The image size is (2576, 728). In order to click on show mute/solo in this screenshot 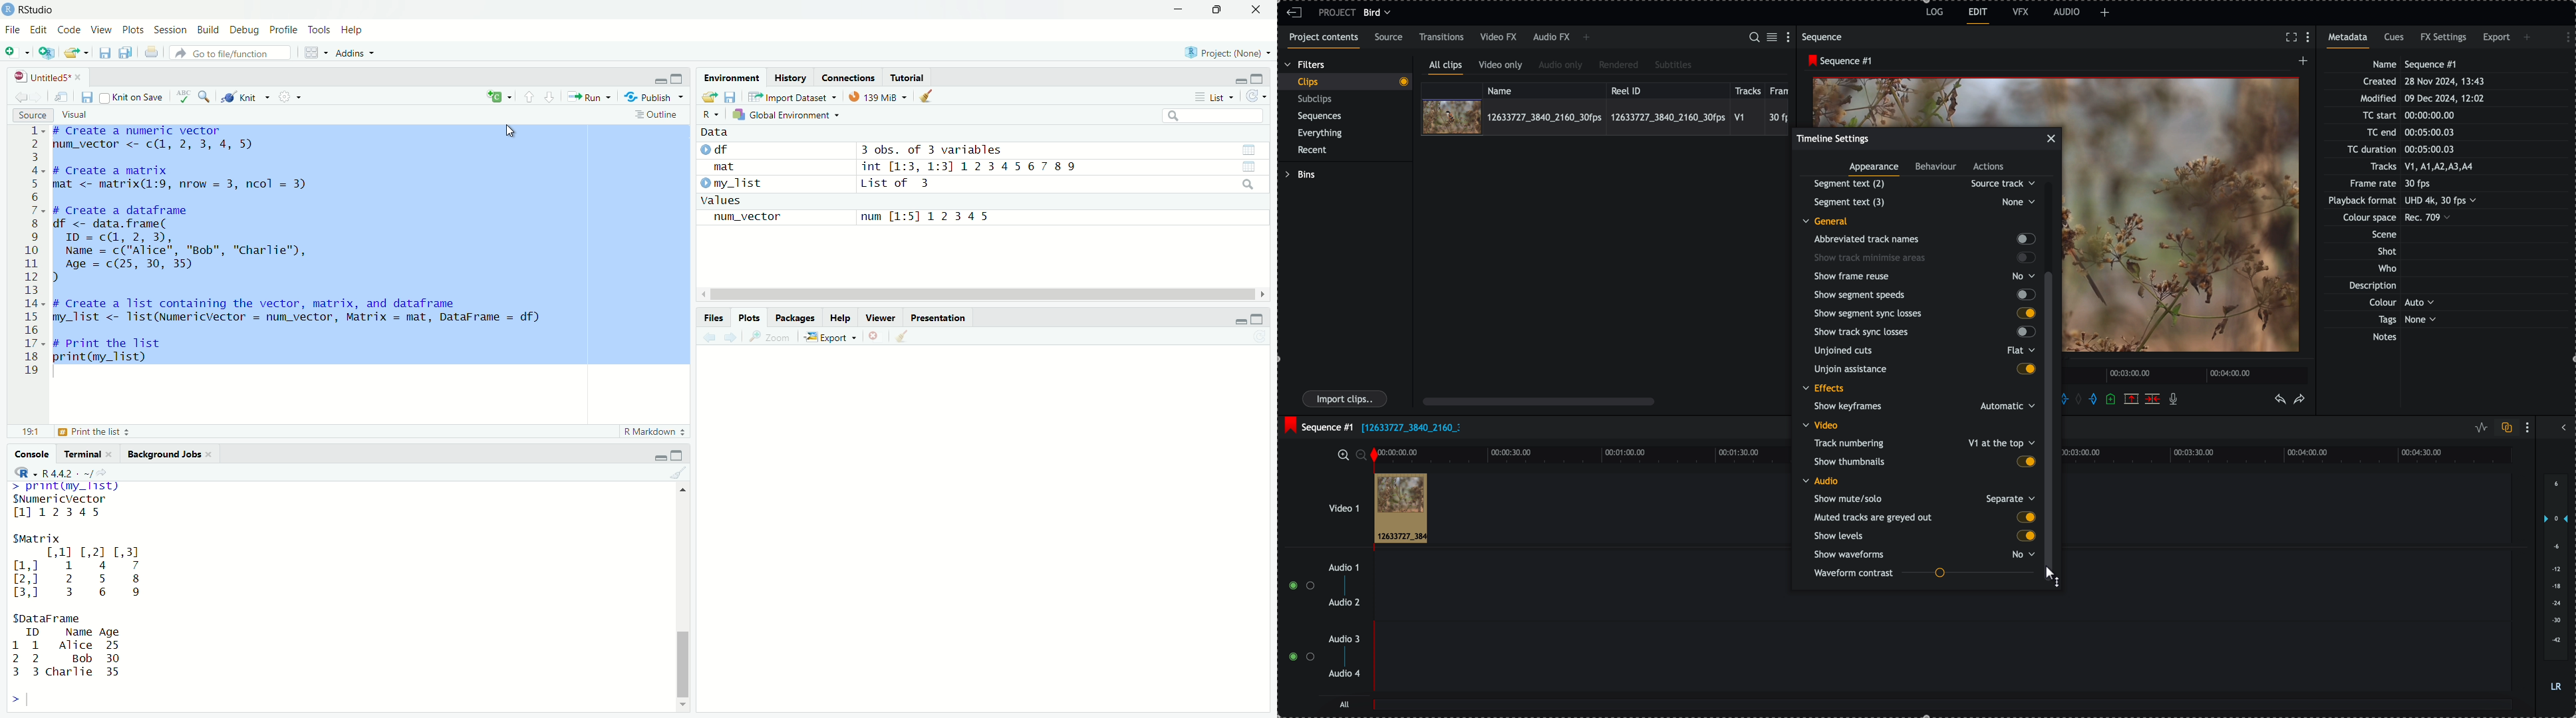, I will do `click(1923, 498)`.